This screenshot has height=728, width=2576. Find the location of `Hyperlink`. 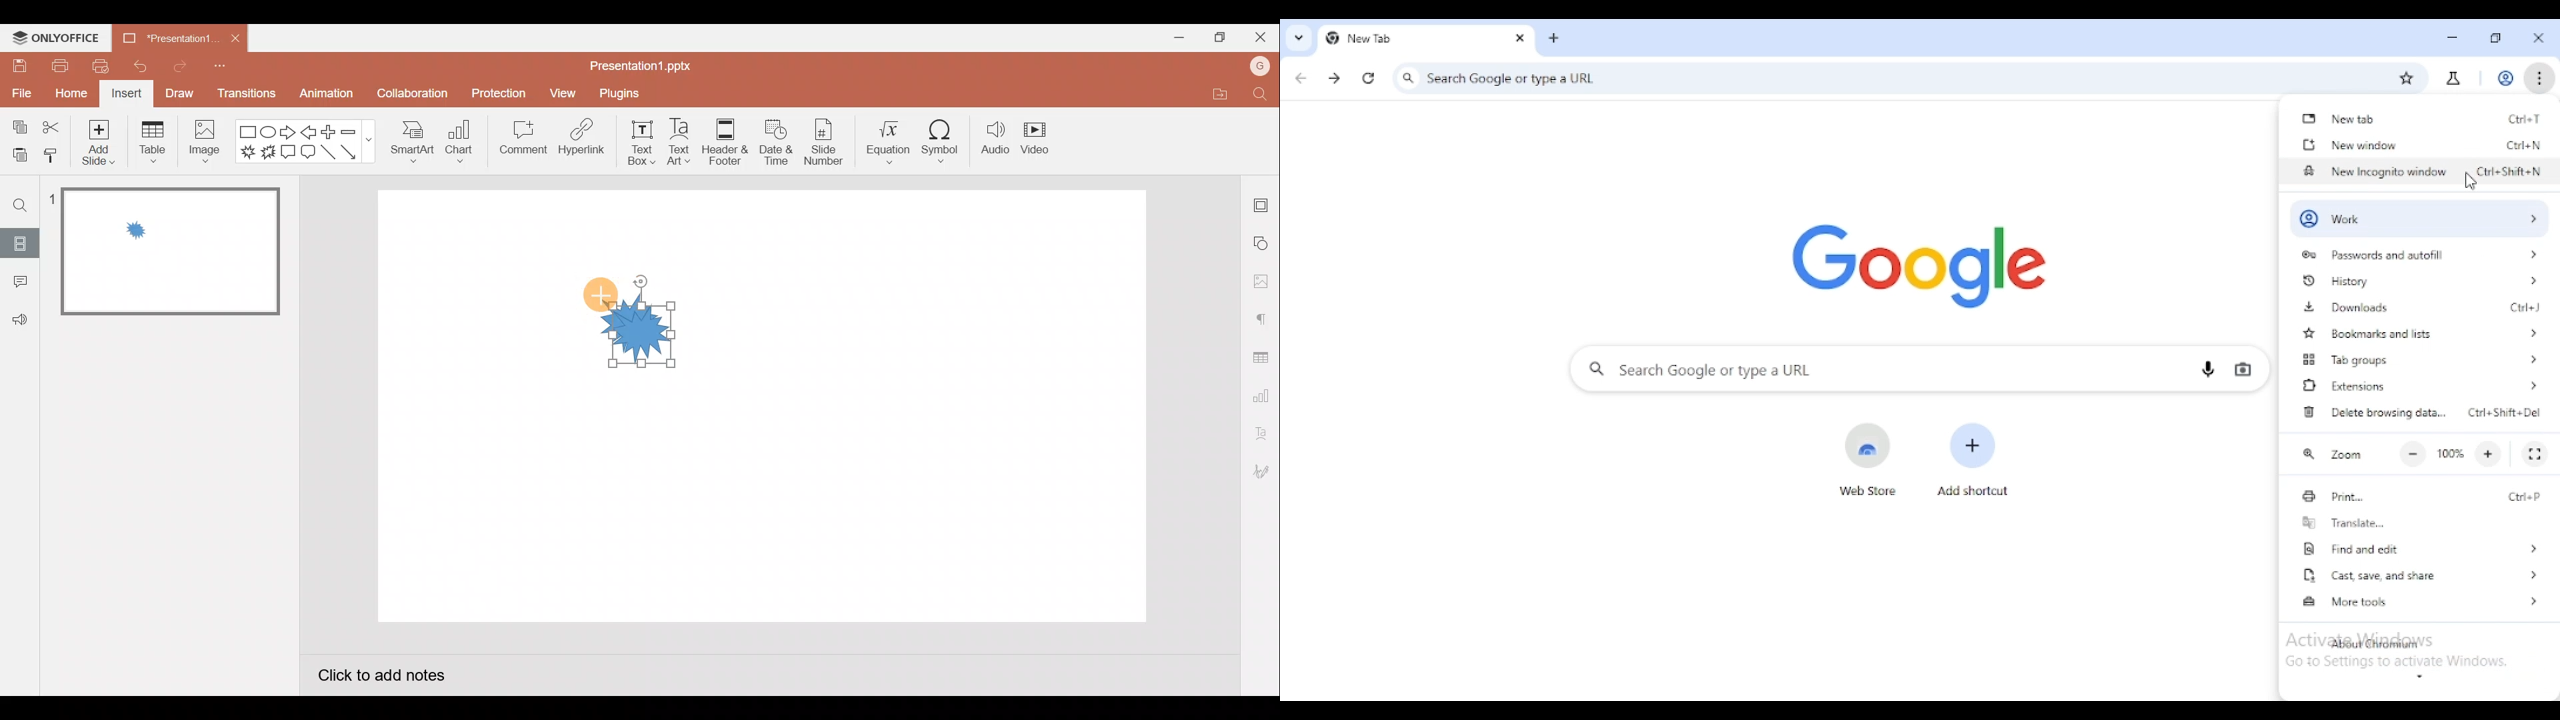

Hyperlink is located at coordinates (581, 140).